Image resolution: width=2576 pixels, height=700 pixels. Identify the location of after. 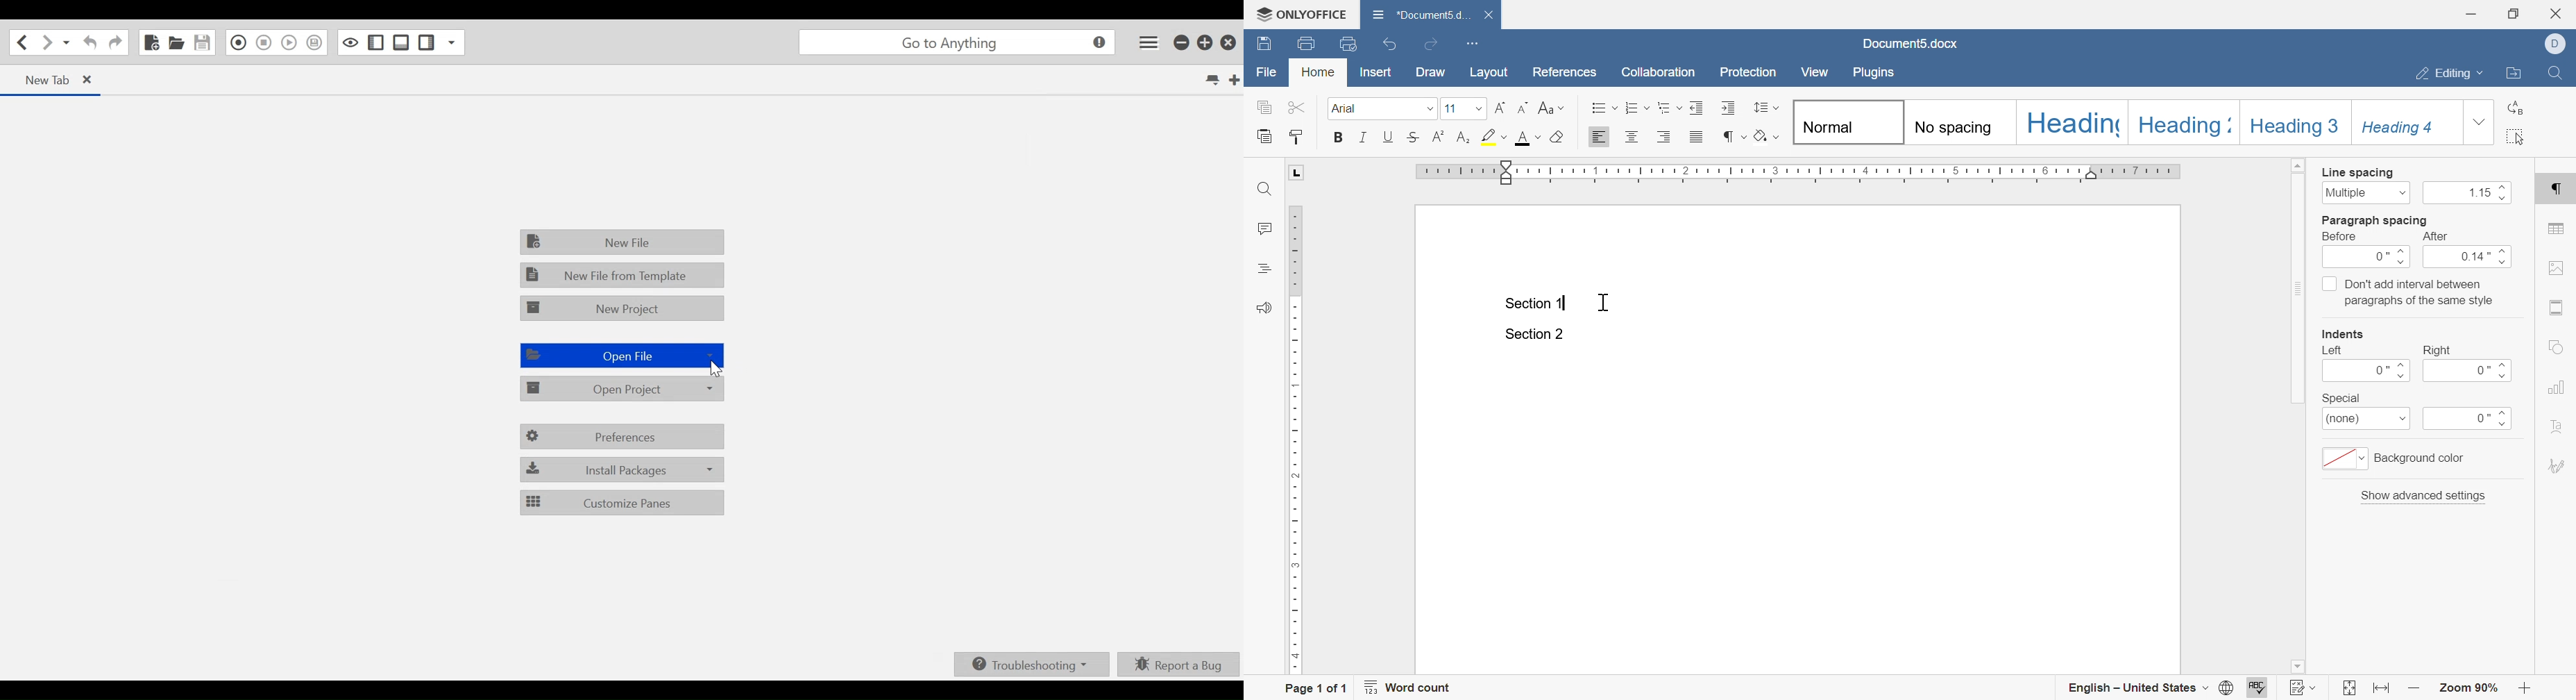
(2434, 237).